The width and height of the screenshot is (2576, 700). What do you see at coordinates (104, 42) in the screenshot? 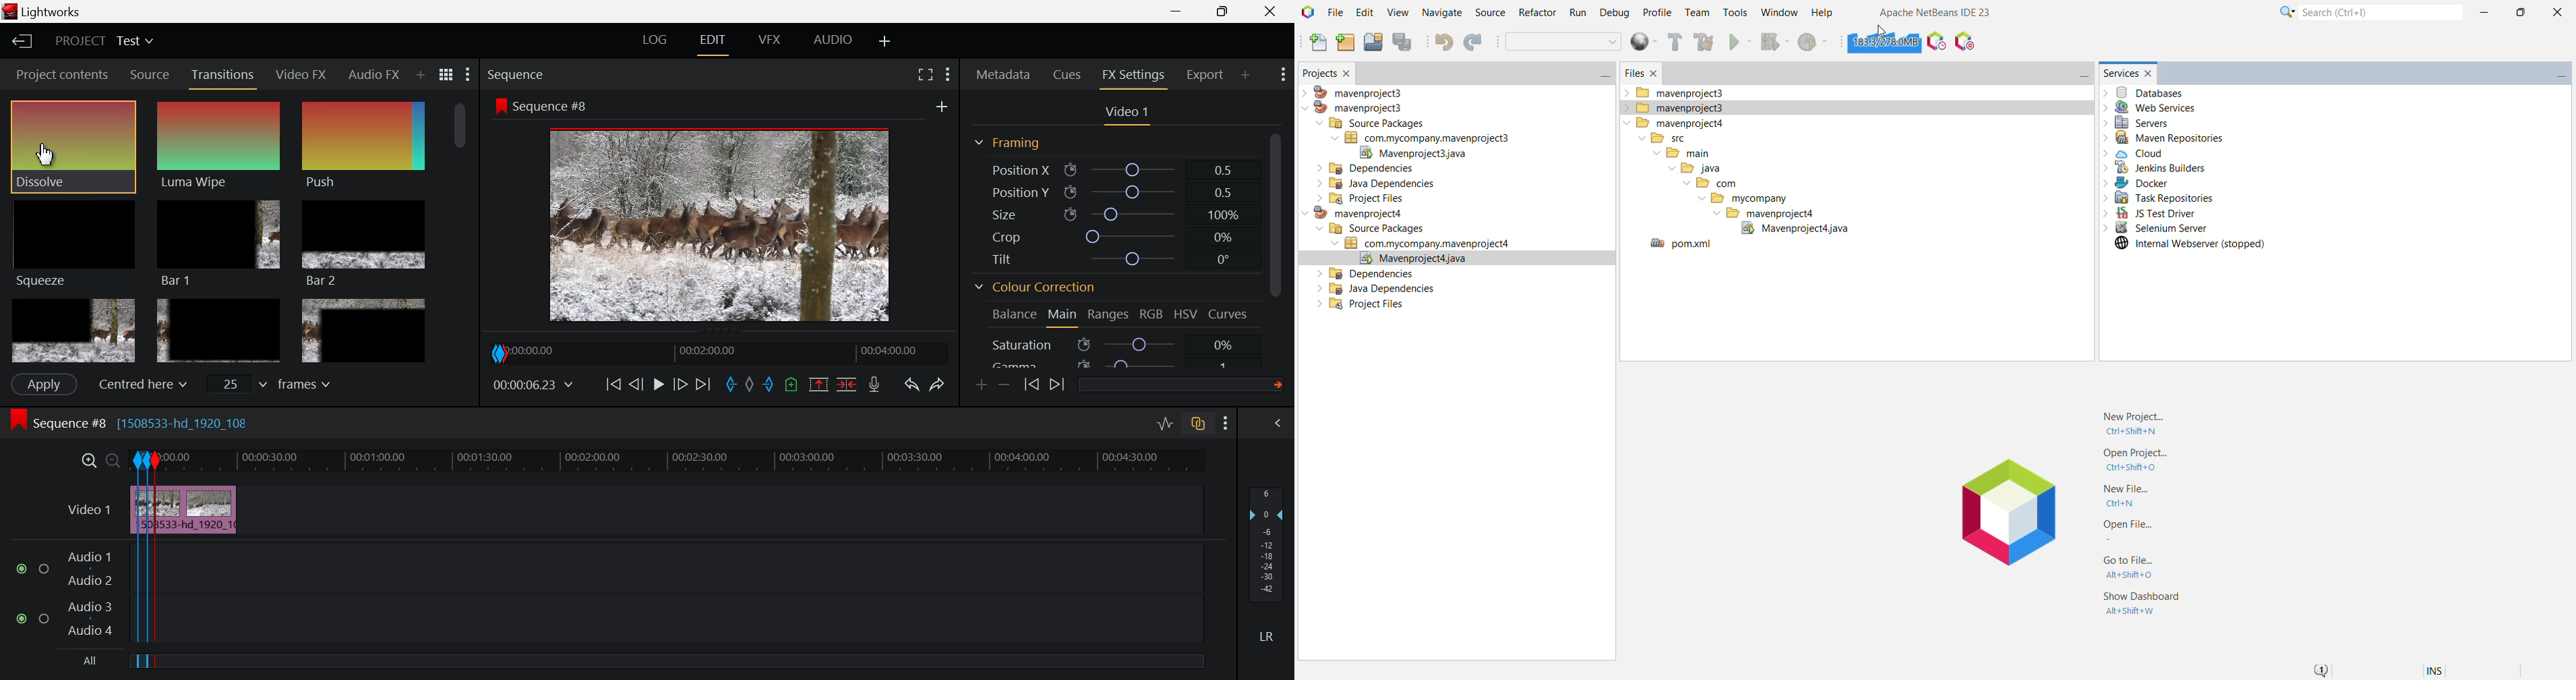
I see `Project Title` at bounding box center [104, 42].